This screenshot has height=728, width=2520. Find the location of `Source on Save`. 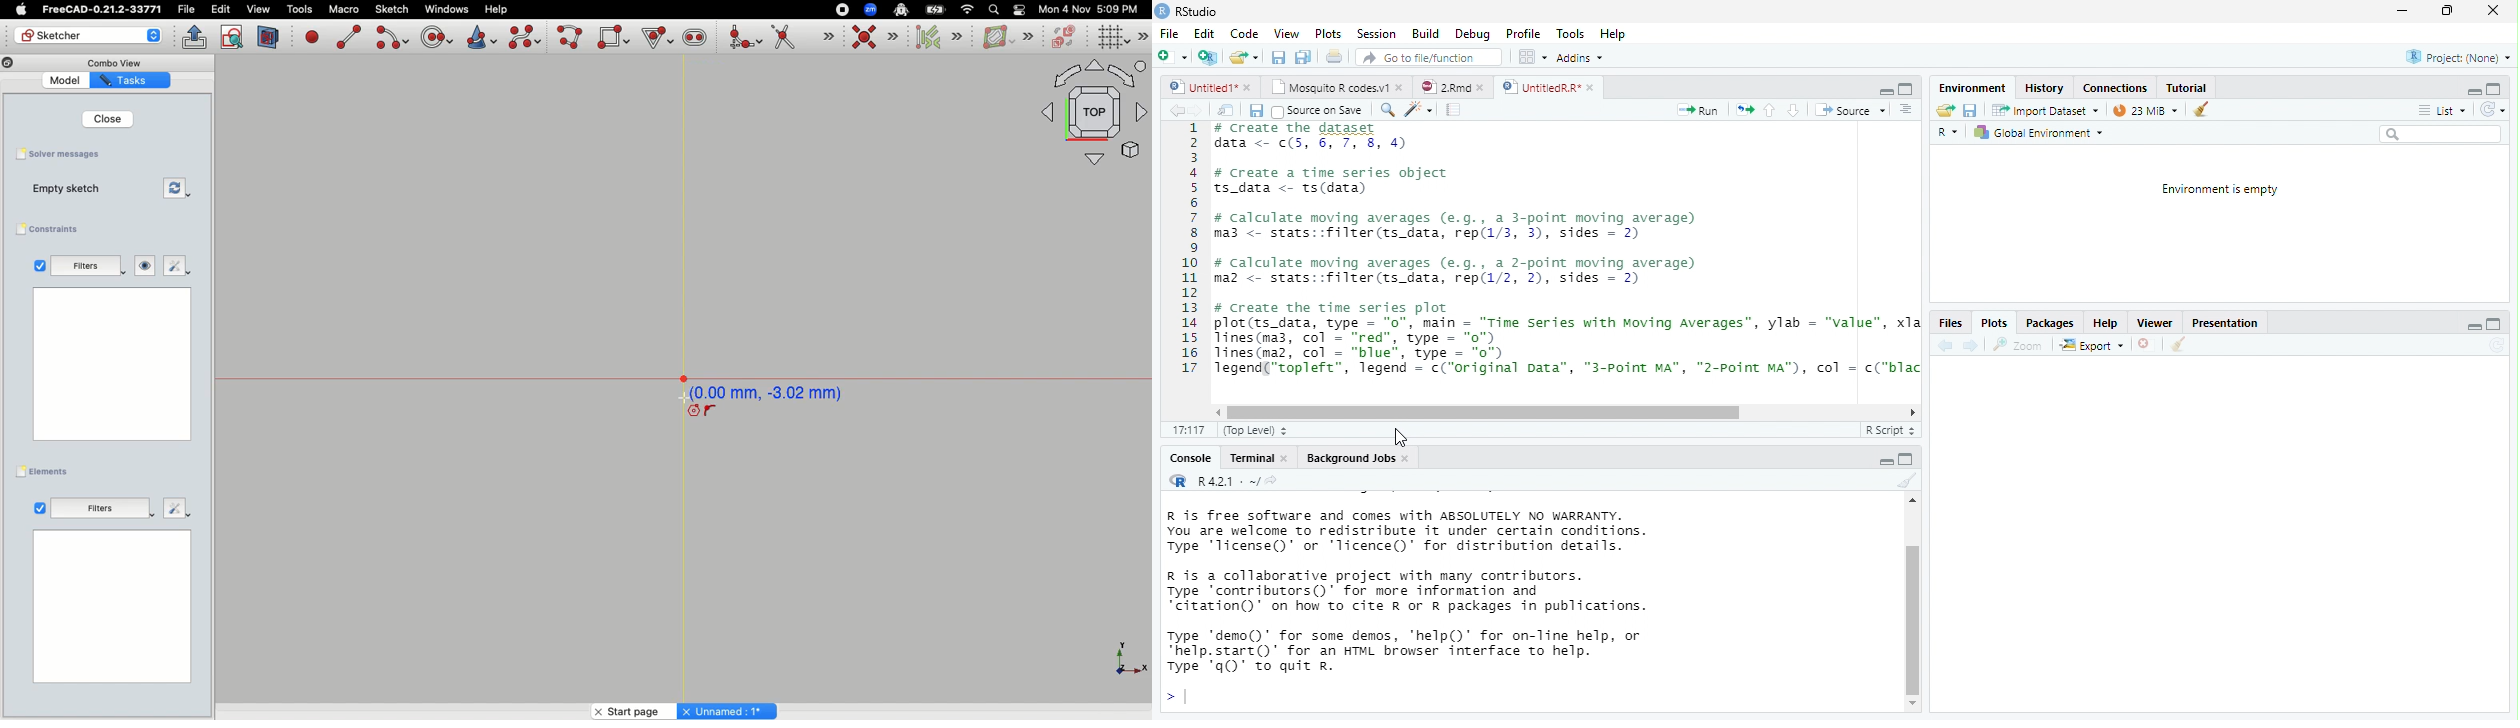

Source on Save is located at coordinates (1316, 111).